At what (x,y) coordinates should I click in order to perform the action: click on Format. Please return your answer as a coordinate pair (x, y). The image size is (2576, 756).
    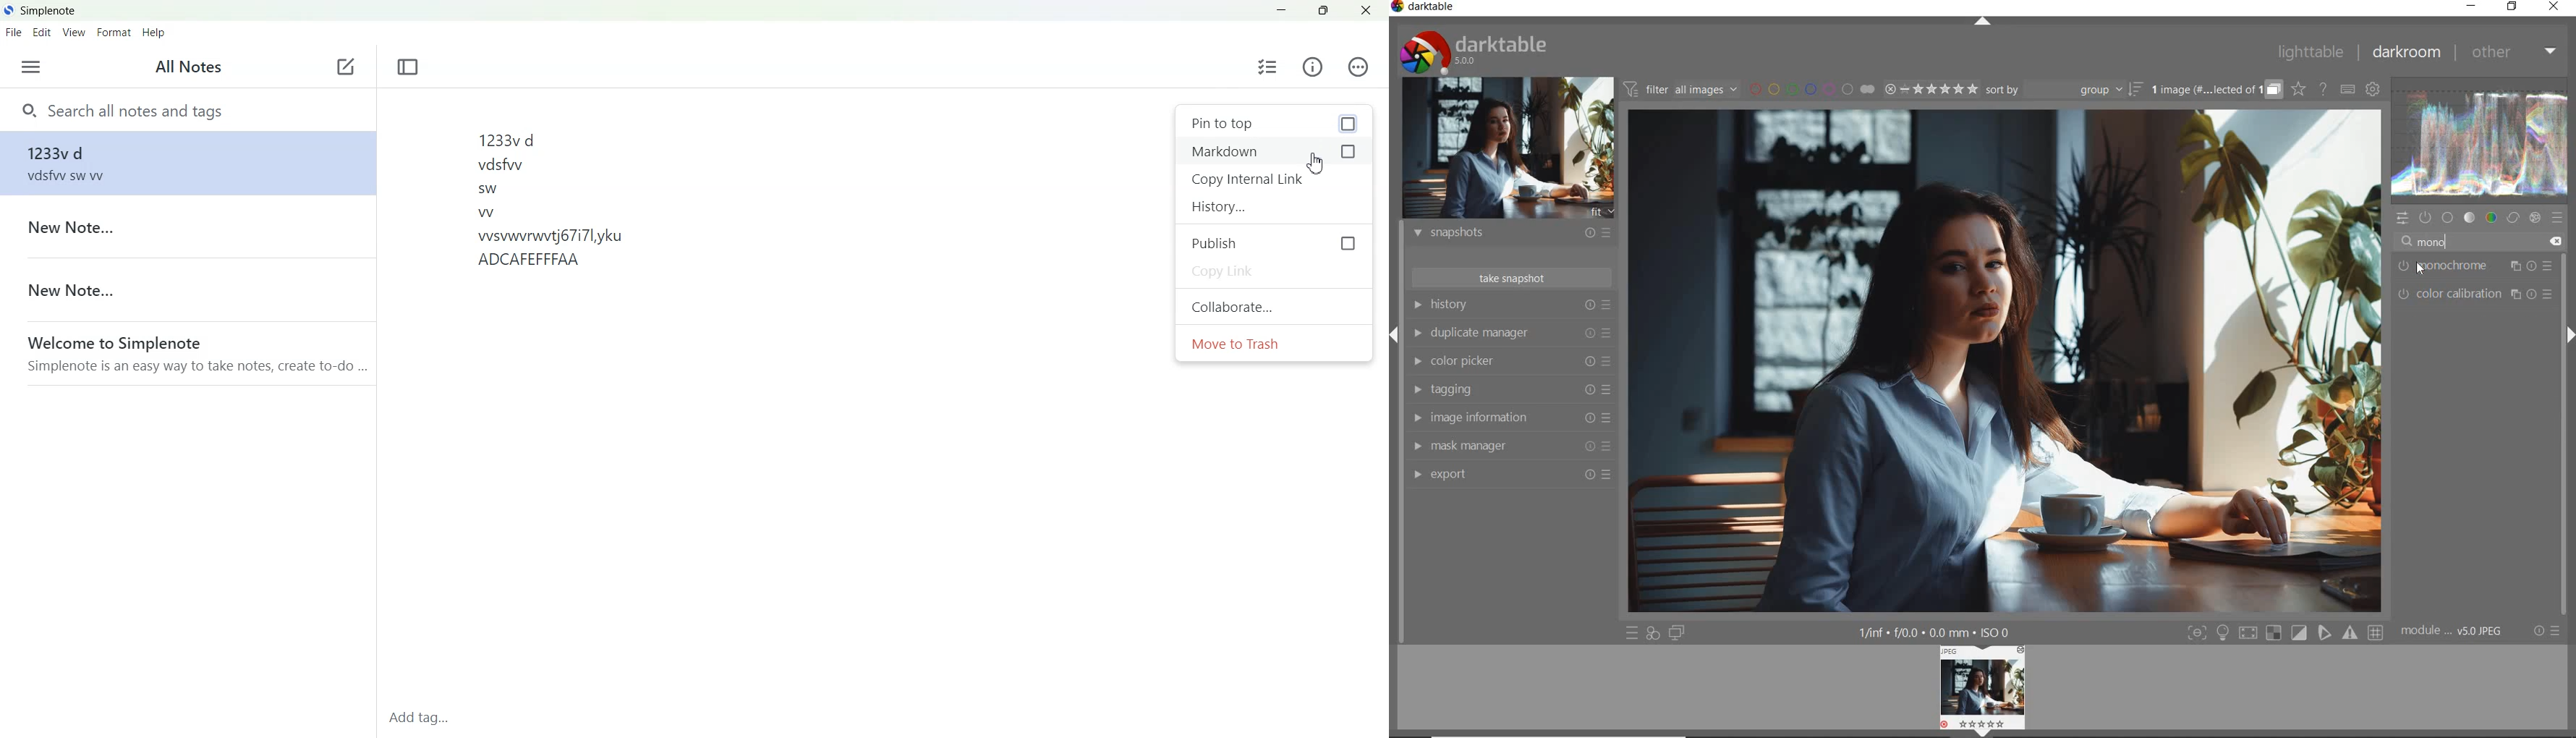
    Looking at the image, I should click on (115, 32).